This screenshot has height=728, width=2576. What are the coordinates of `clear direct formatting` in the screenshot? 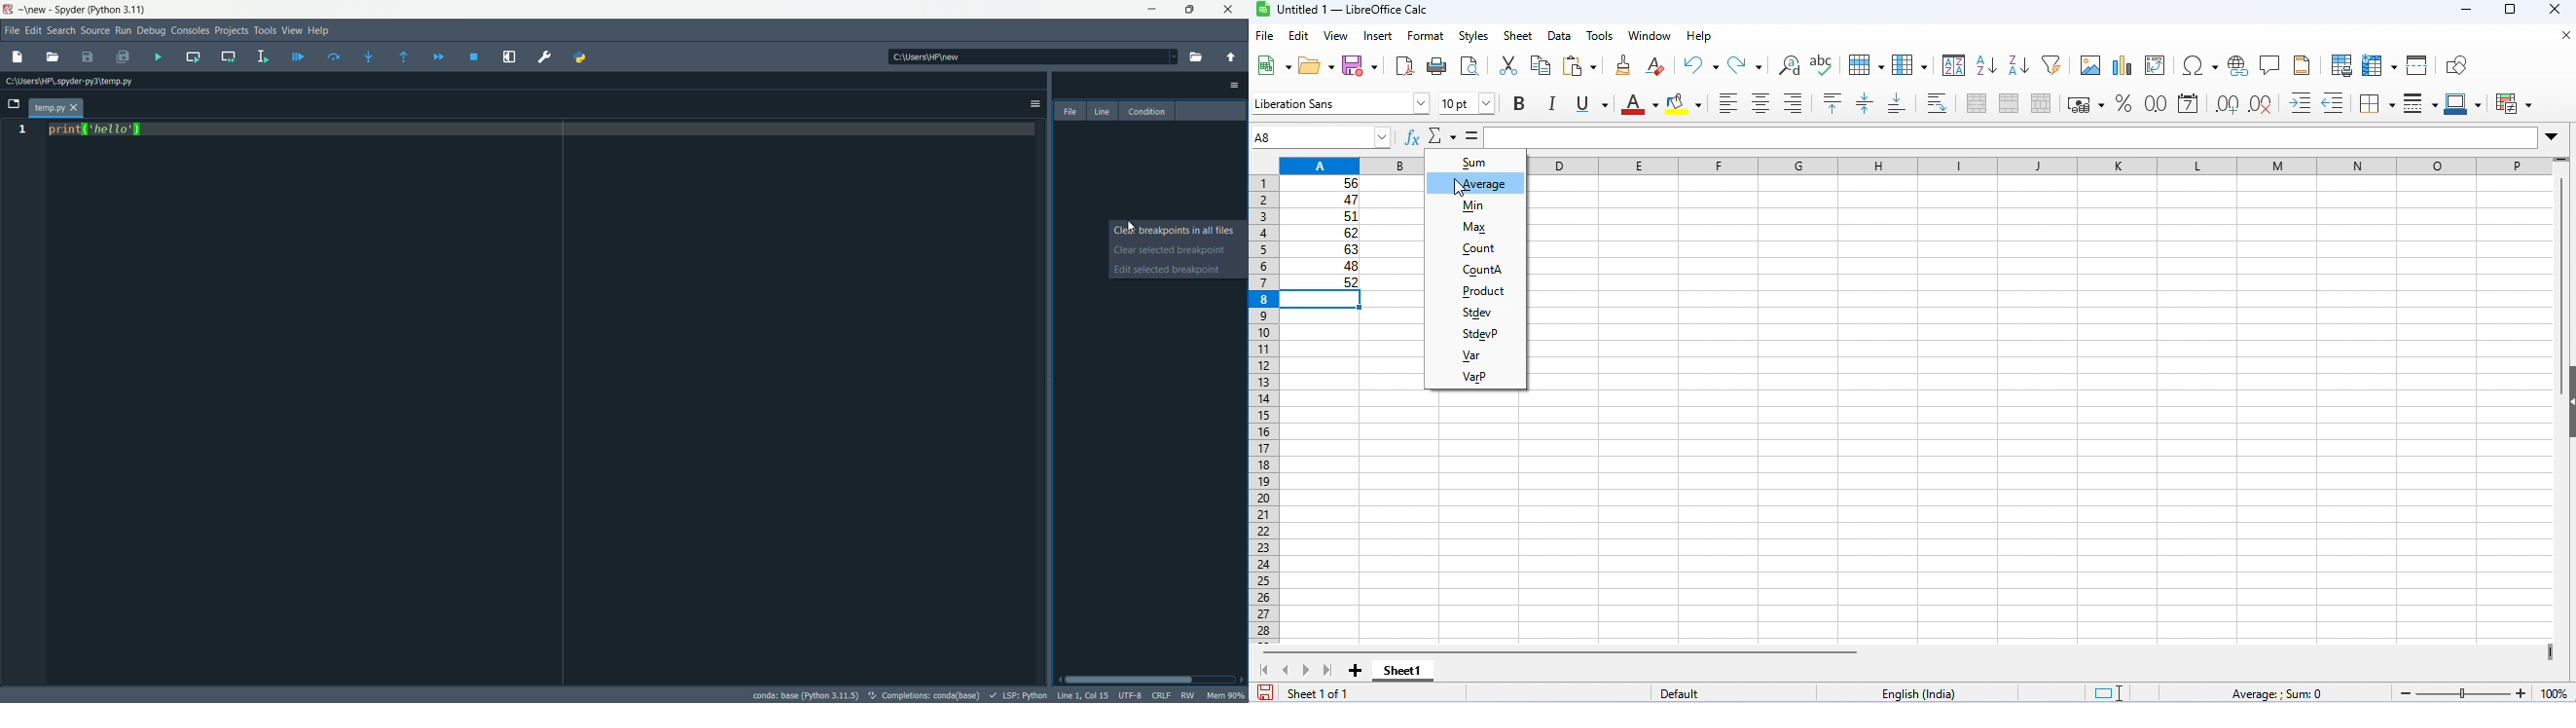 It's located at (1656, 66).